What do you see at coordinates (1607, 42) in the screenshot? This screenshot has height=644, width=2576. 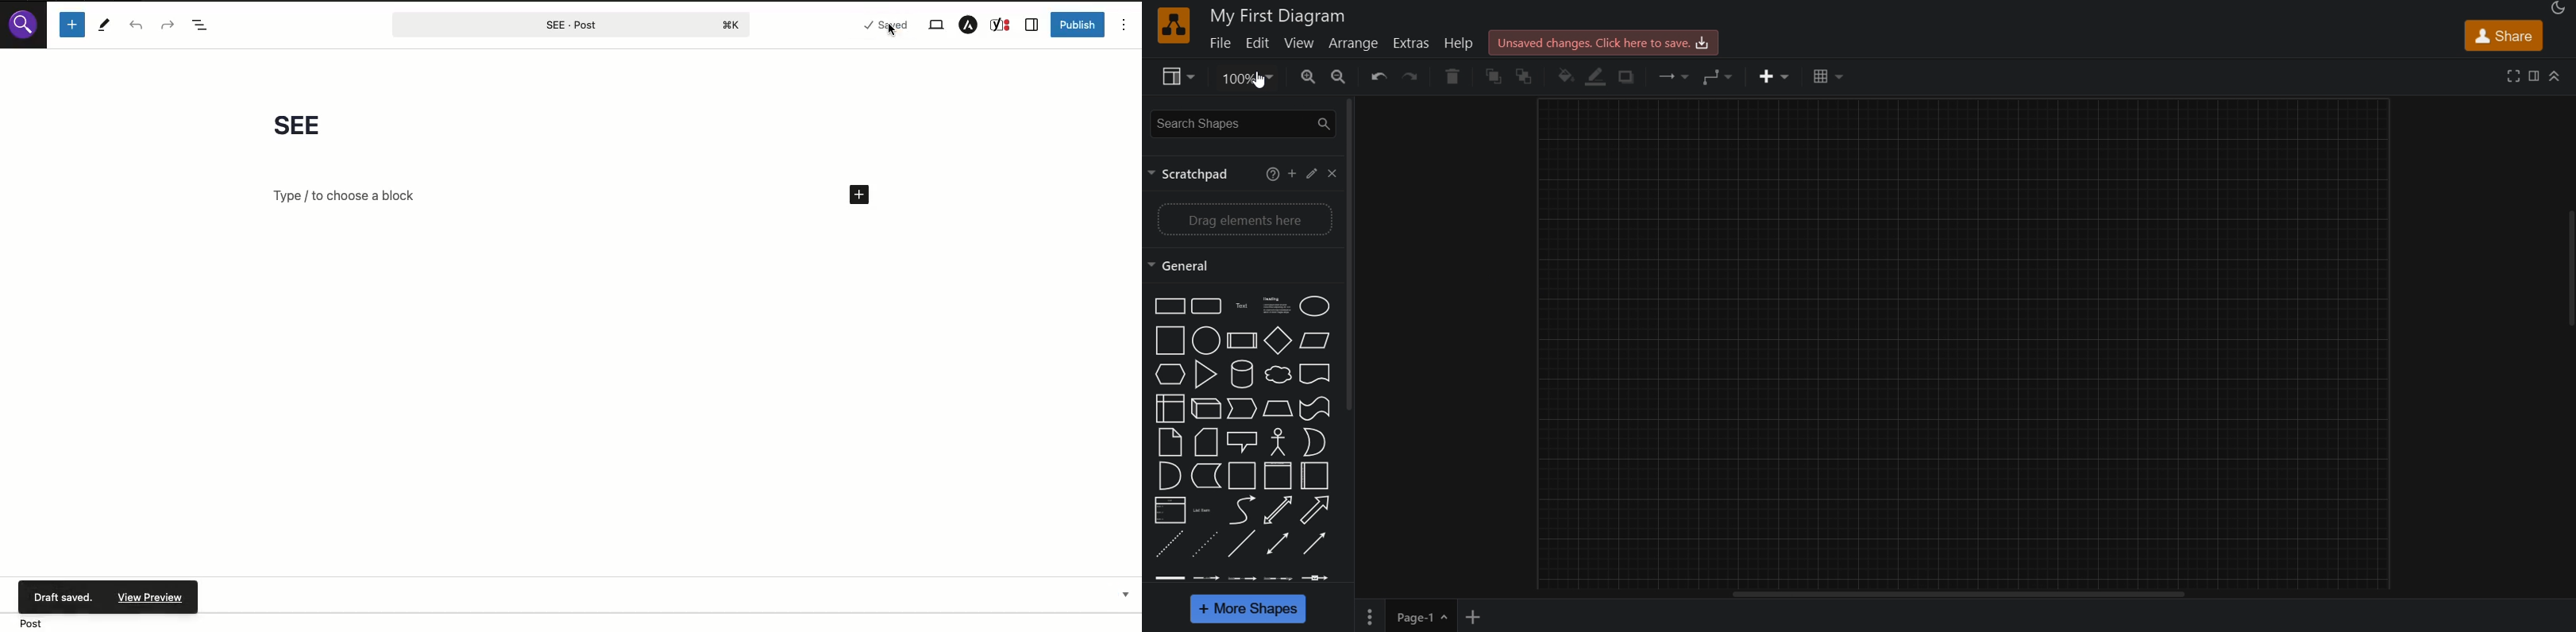 I see `click here to save` at bounding box center [1607, 42].